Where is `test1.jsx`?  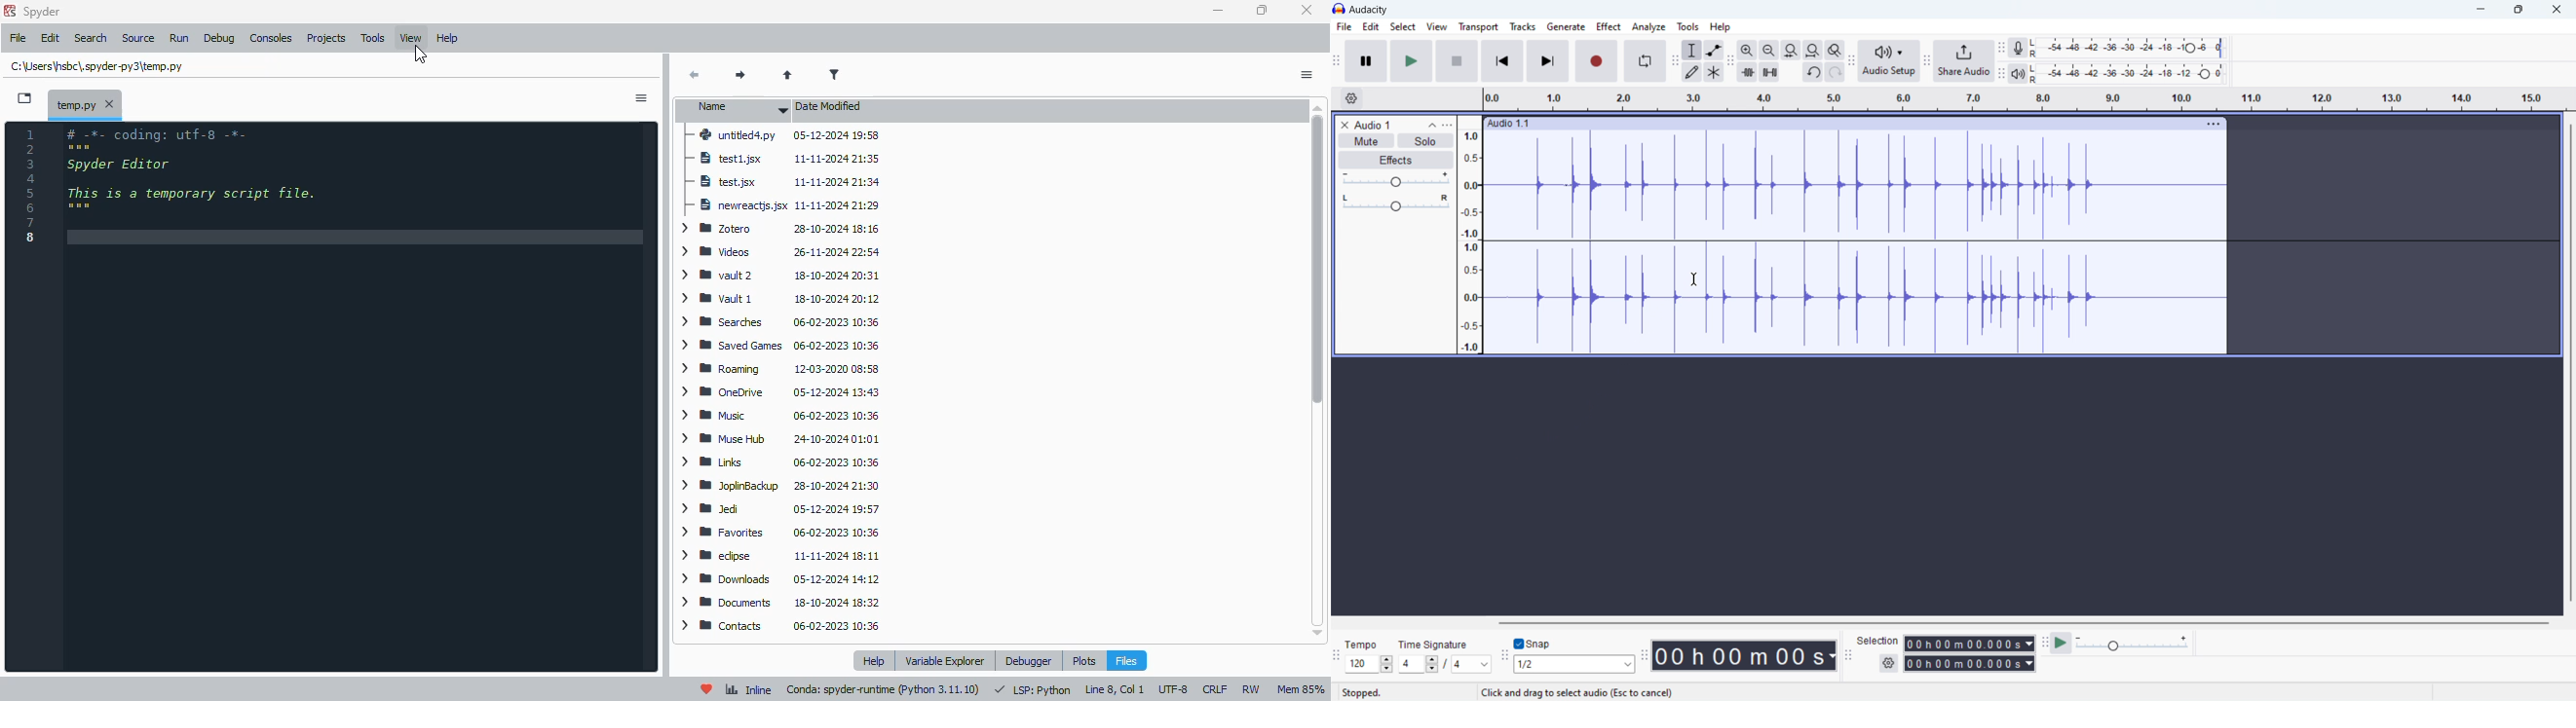 test1.jsx is located at coordinates (784, 159).